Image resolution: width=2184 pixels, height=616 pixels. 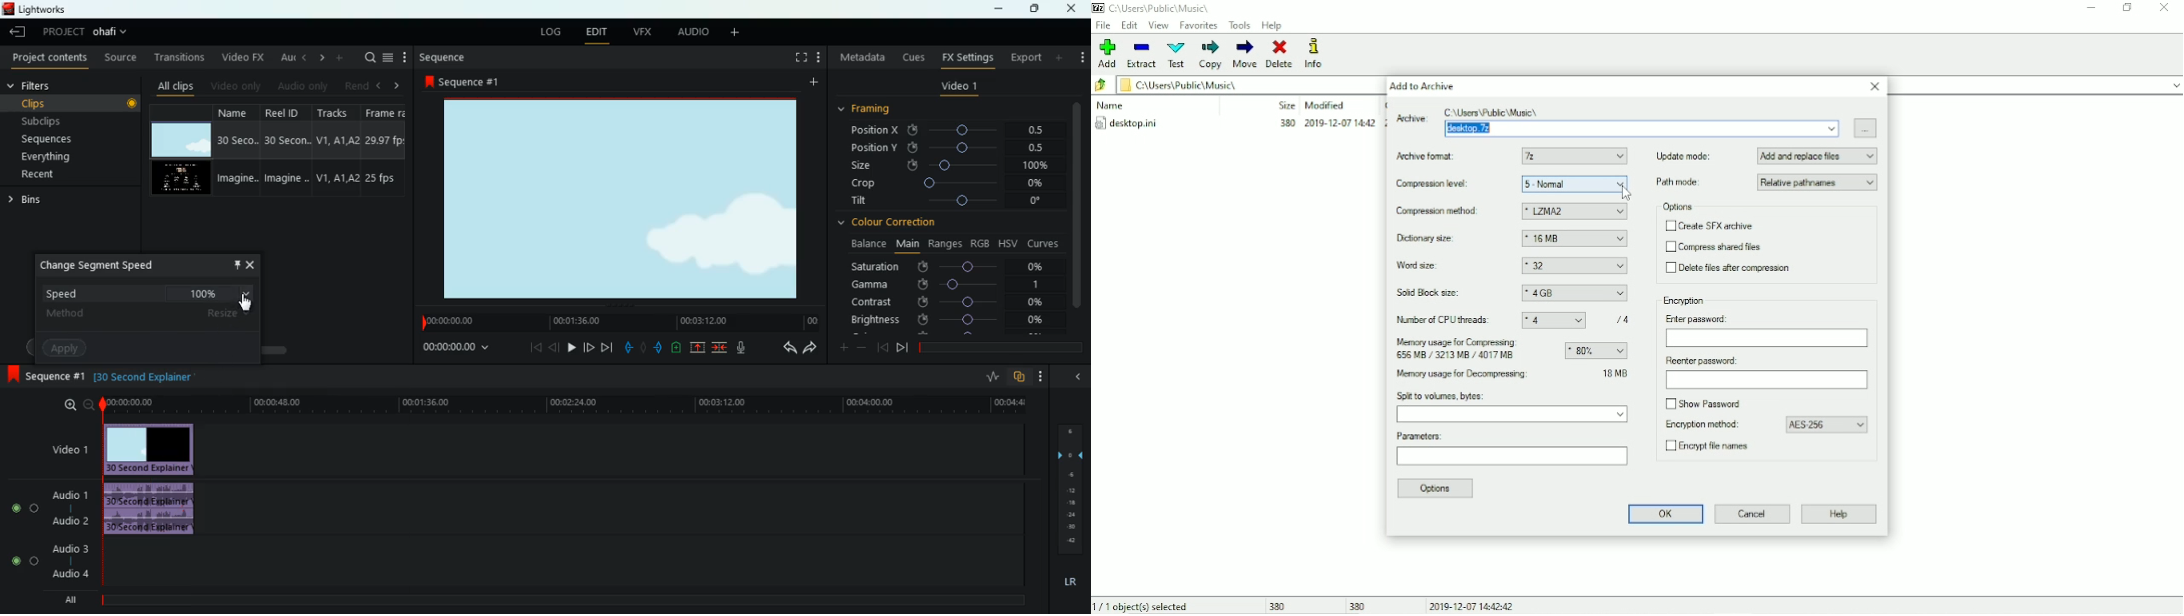 What do you see at coordinates (351, 84) in the screenshot?
I see `rend` at bounding box center [351, 84].